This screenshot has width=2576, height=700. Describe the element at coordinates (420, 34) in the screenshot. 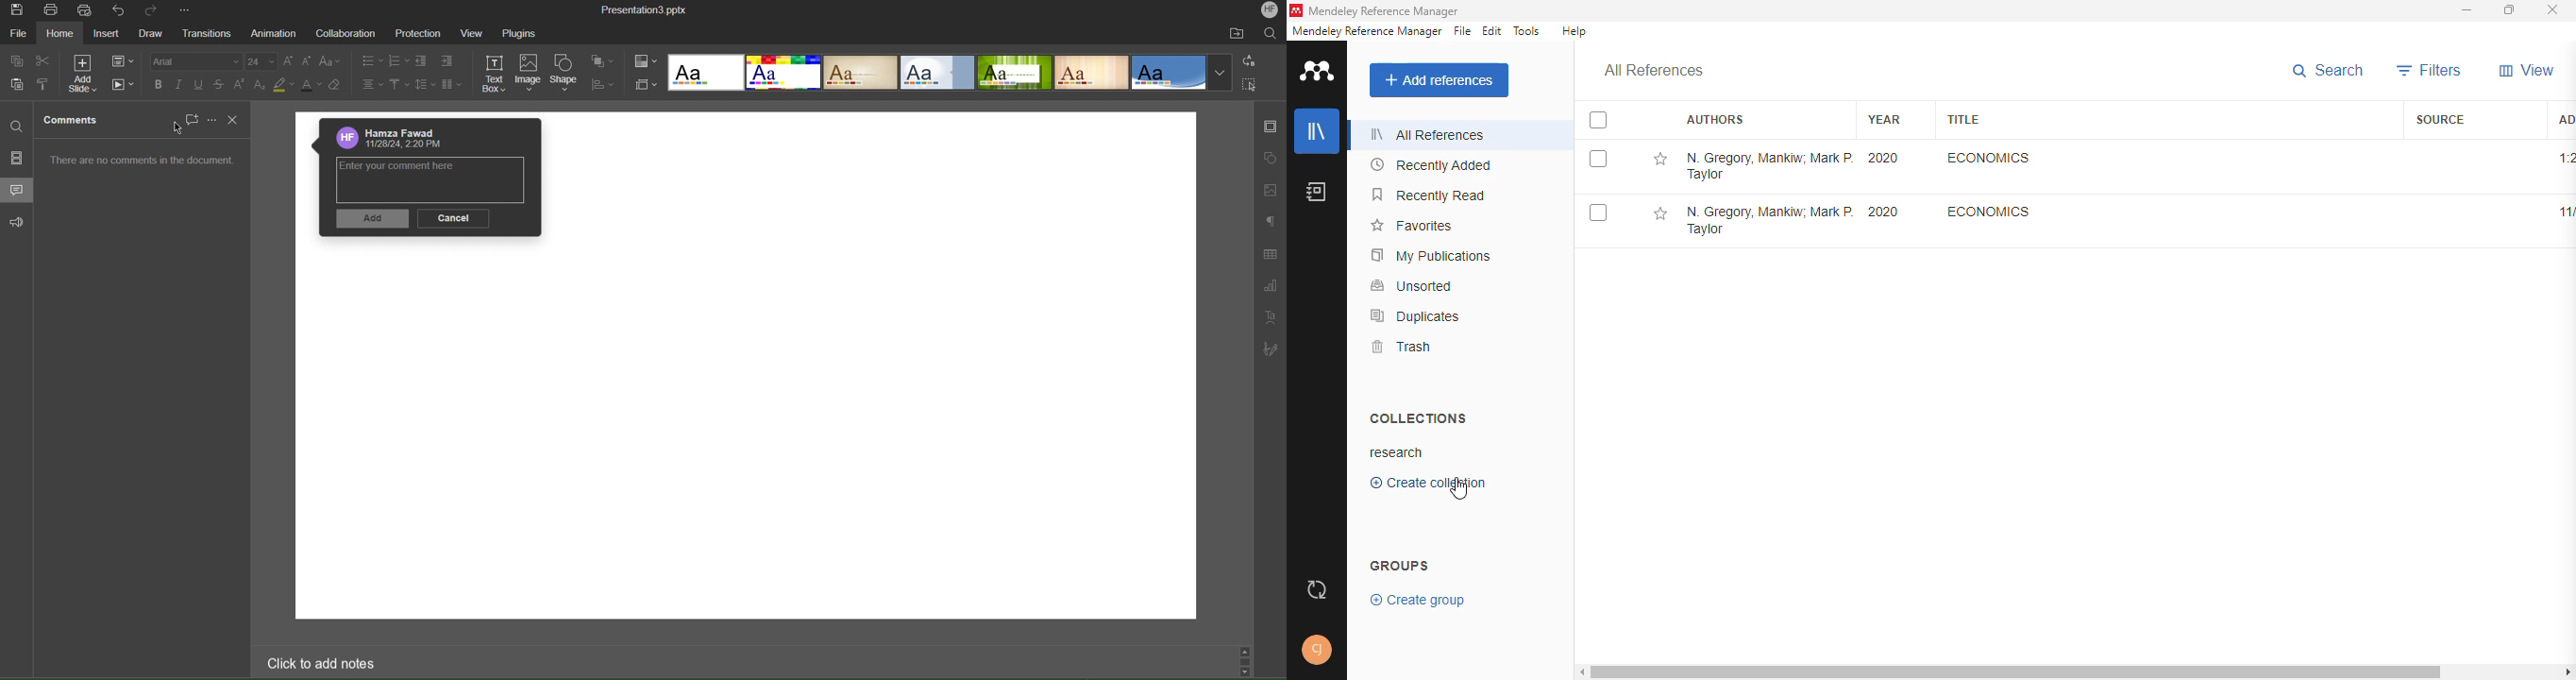

I see `Protection` at that location.